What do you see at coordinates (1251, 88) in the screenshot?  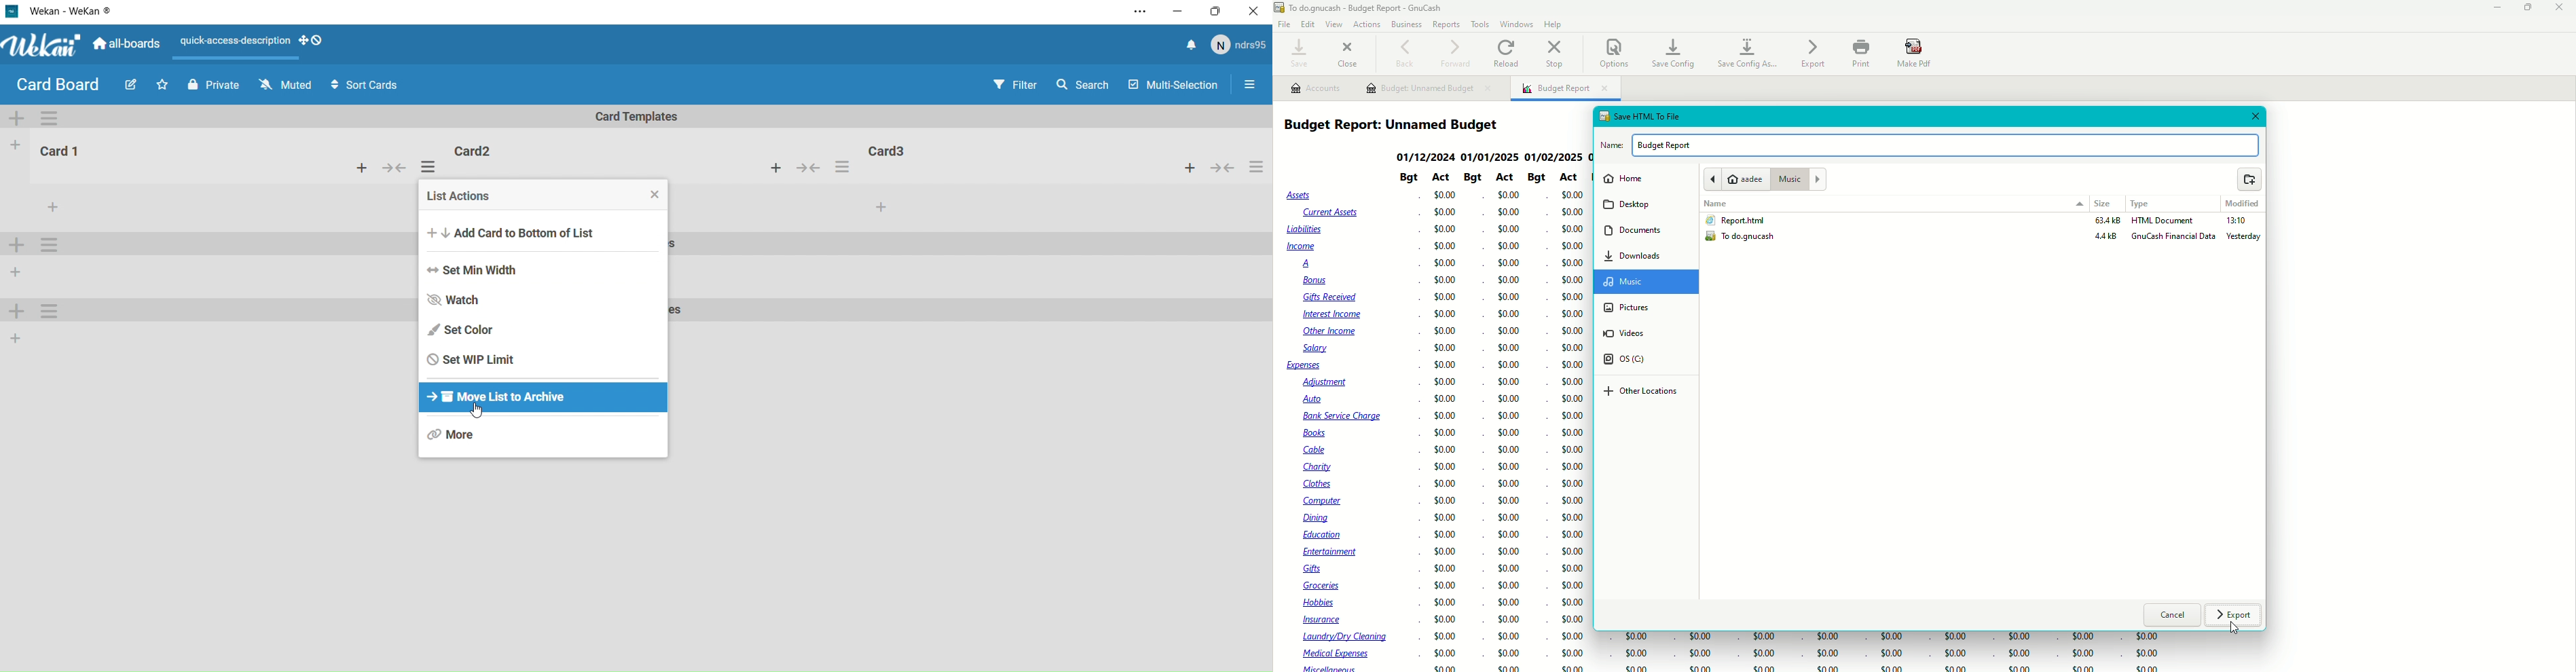 I see `Settings` at bounding box center [1251, 88].